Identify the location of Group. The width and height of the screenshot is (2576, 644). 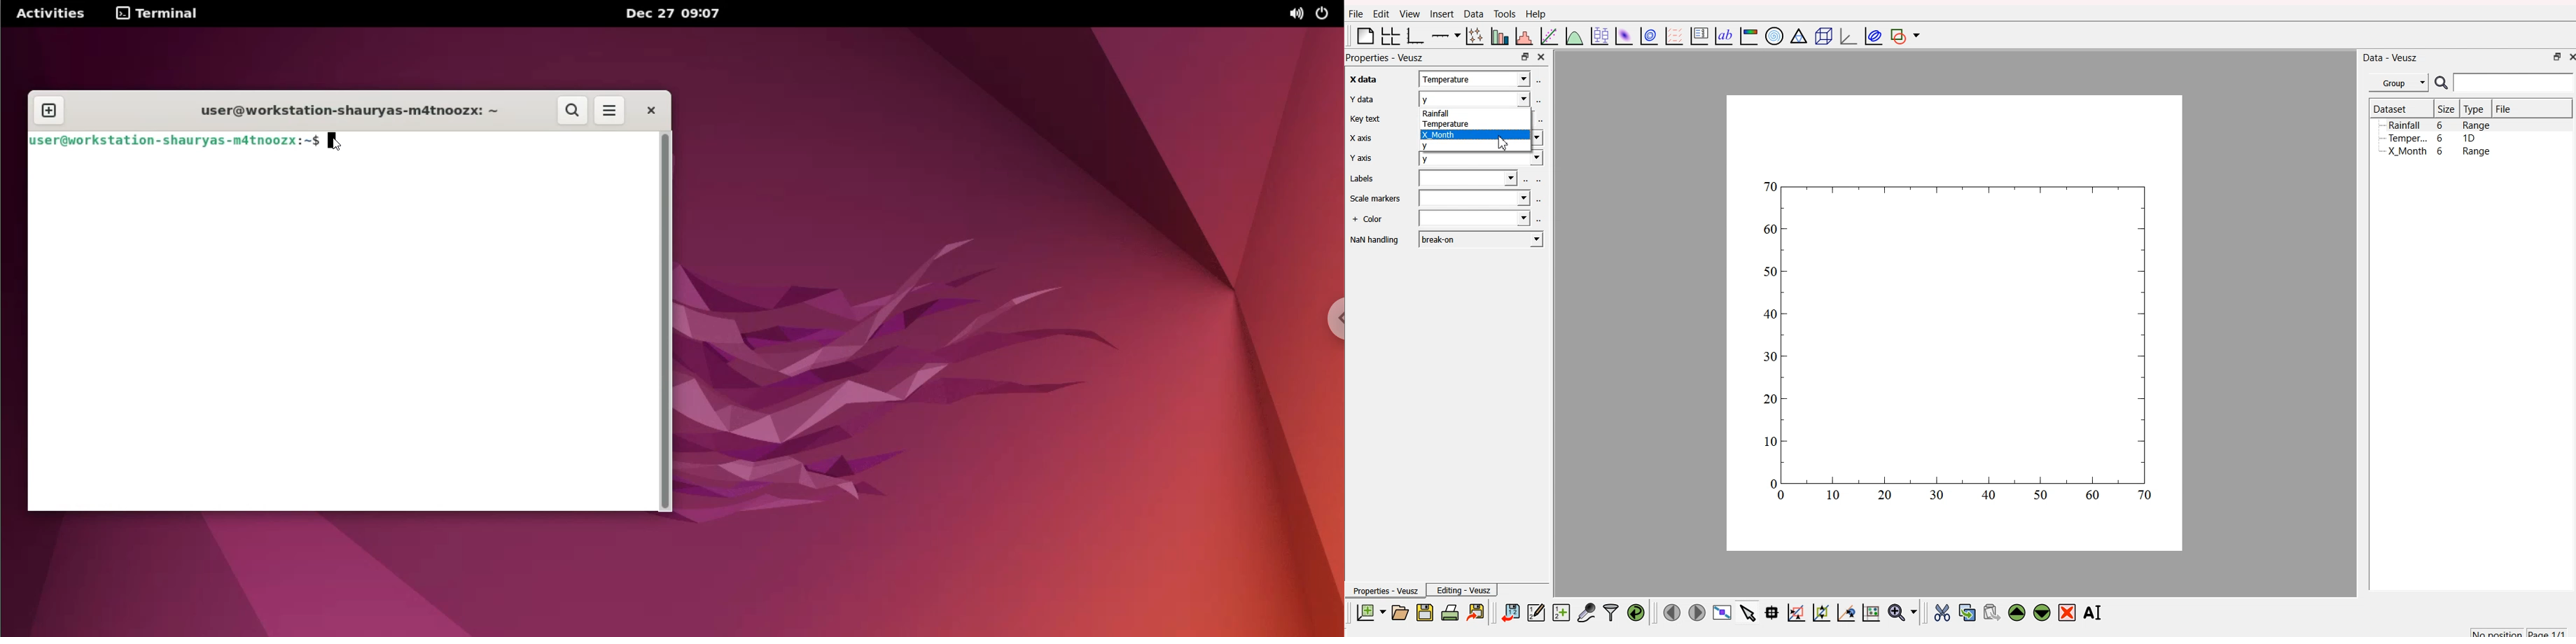
(2399, 83).